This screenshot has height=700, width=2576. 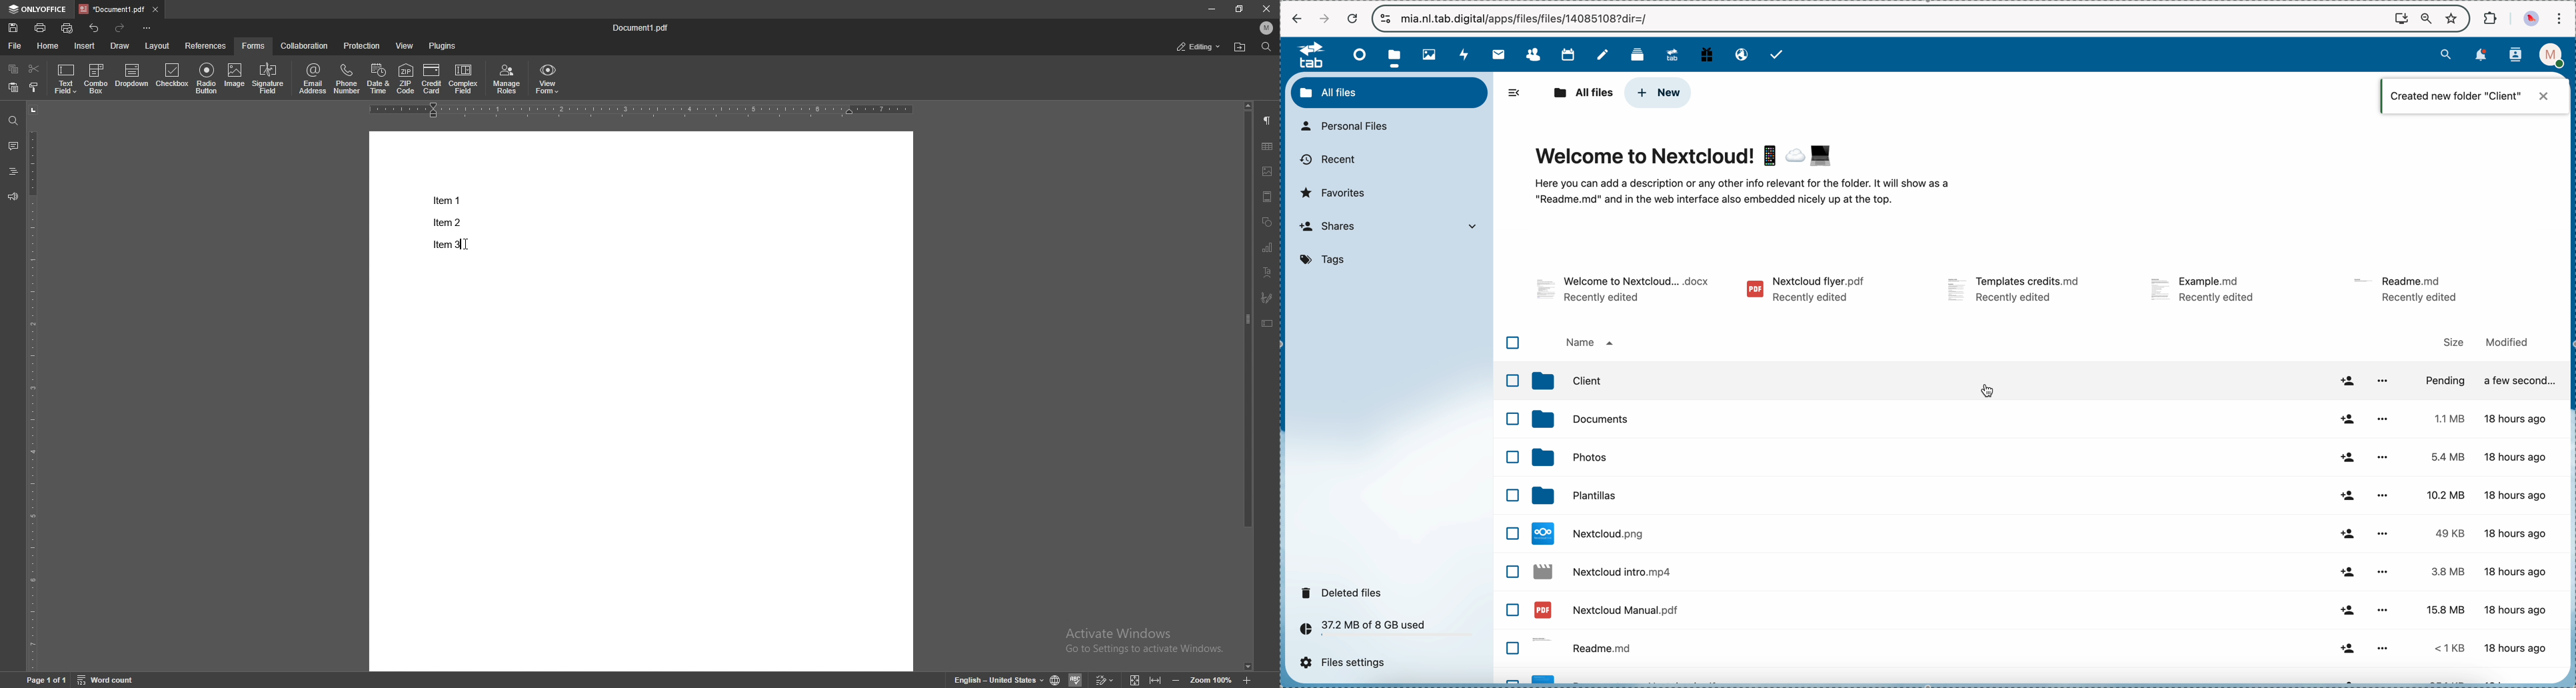 I want to click on profile, so click(x=1266, y=28).